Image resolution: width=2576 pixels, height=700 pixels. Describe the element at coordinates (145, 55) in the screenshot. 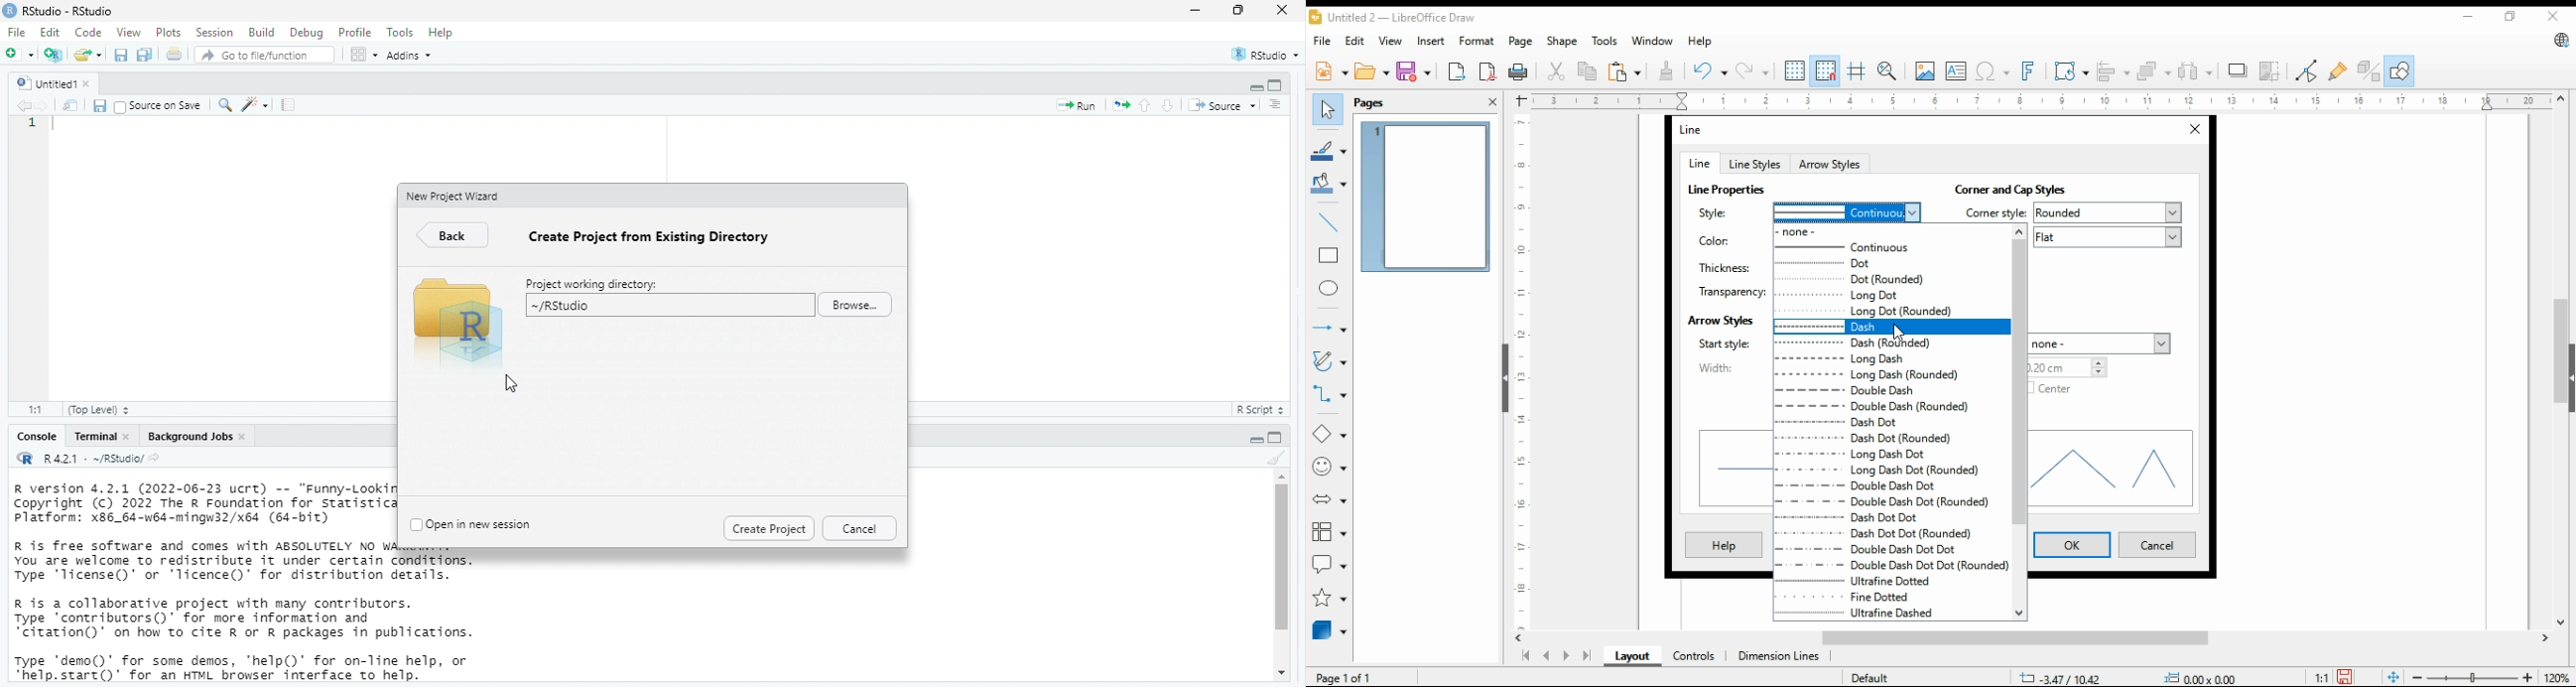

I see `save all documents` at that location.